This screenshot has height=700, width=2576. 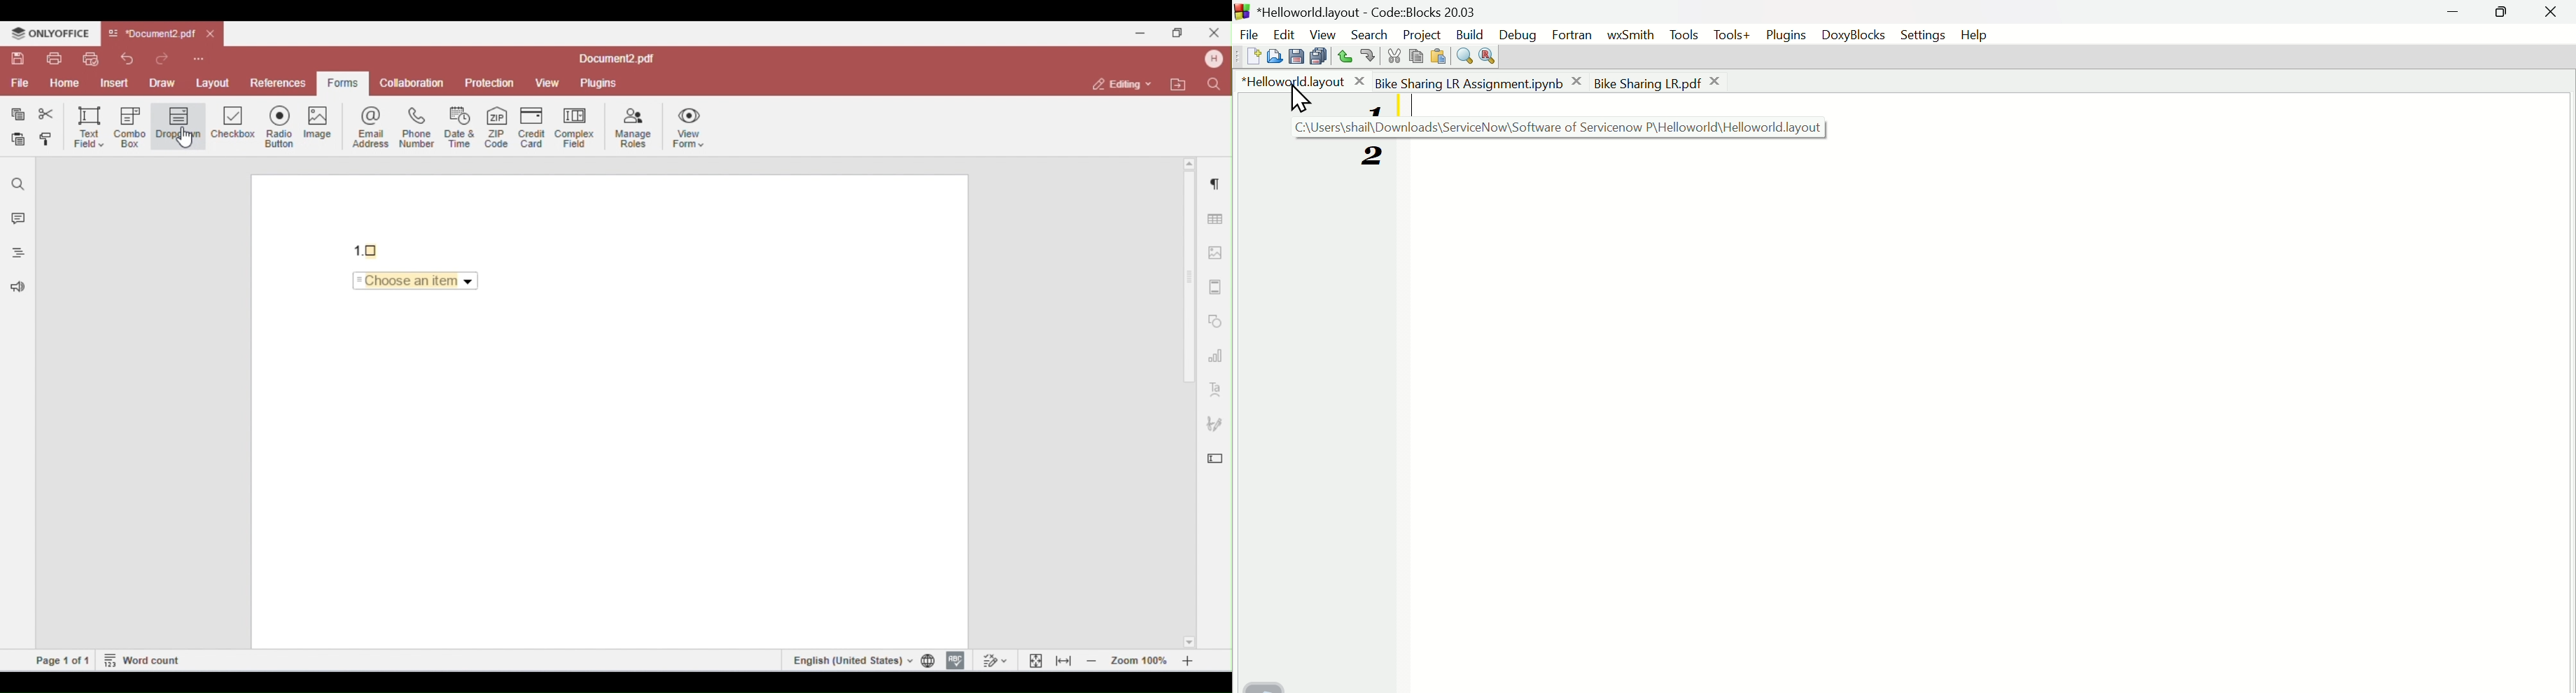 I want to click on Find, so click(x=1463, y=55).